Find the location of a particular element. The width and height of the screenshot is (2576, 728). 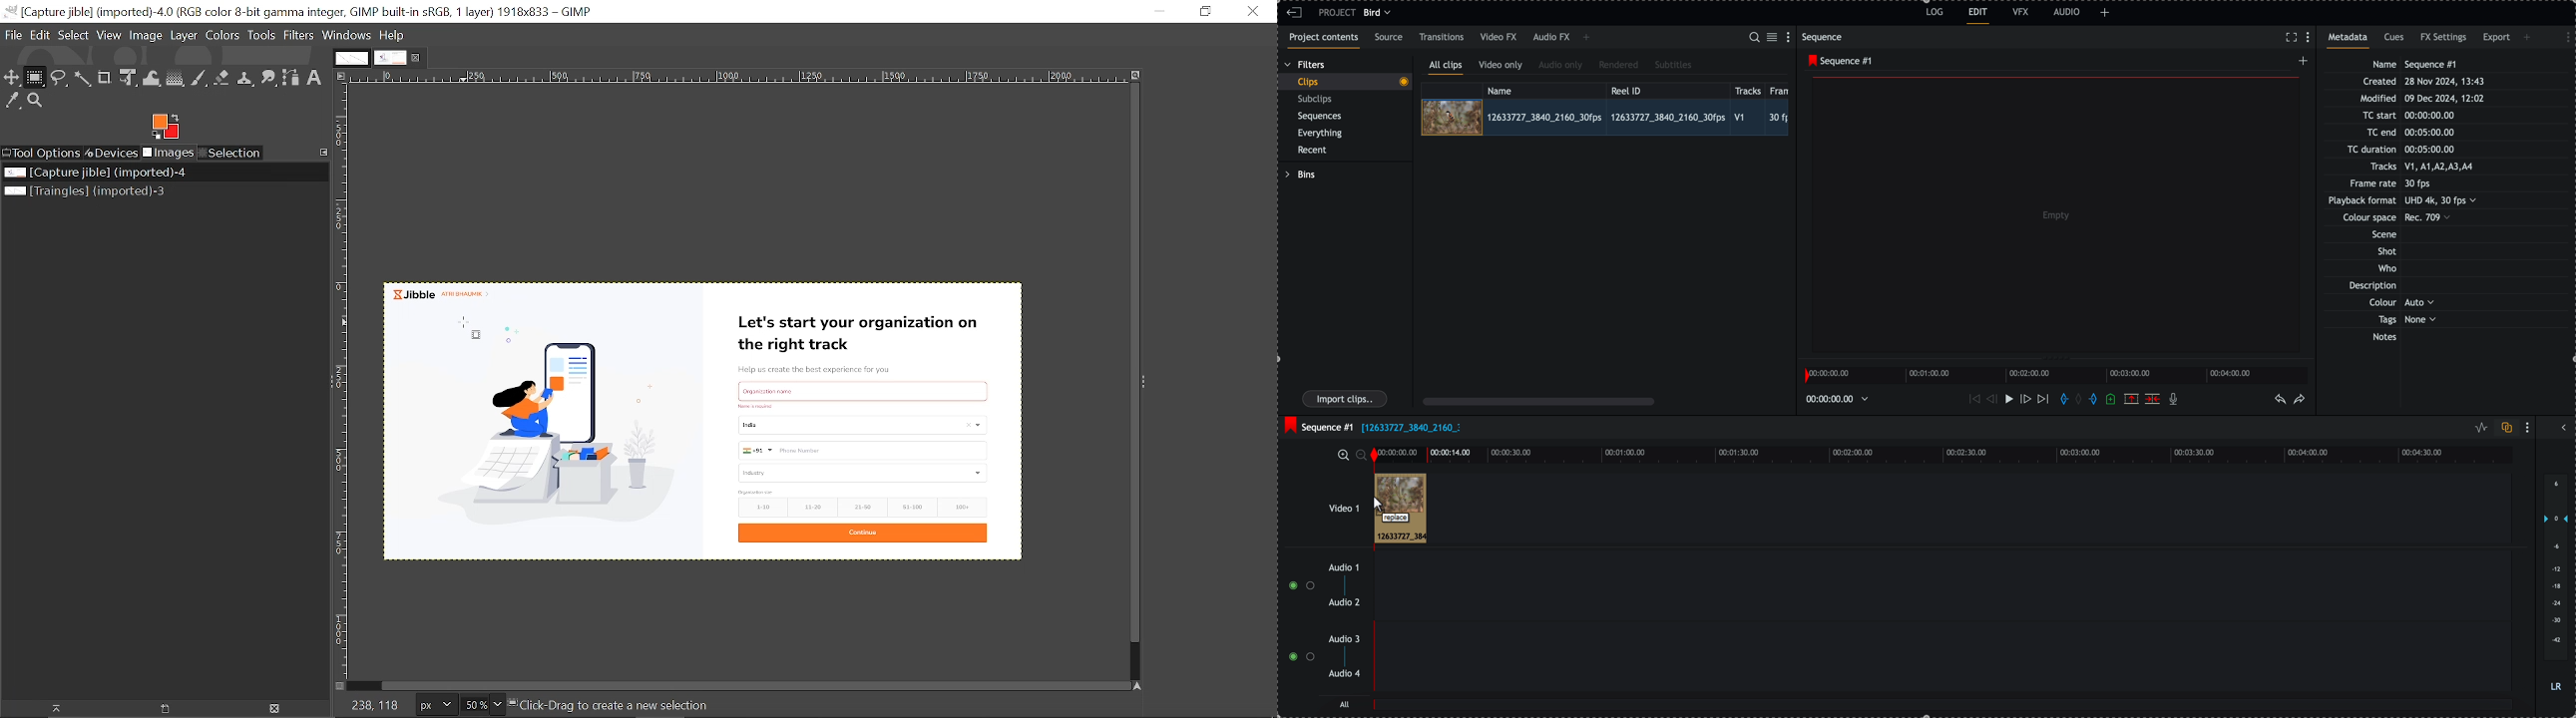

Colors is located at coordinates (224, 38).